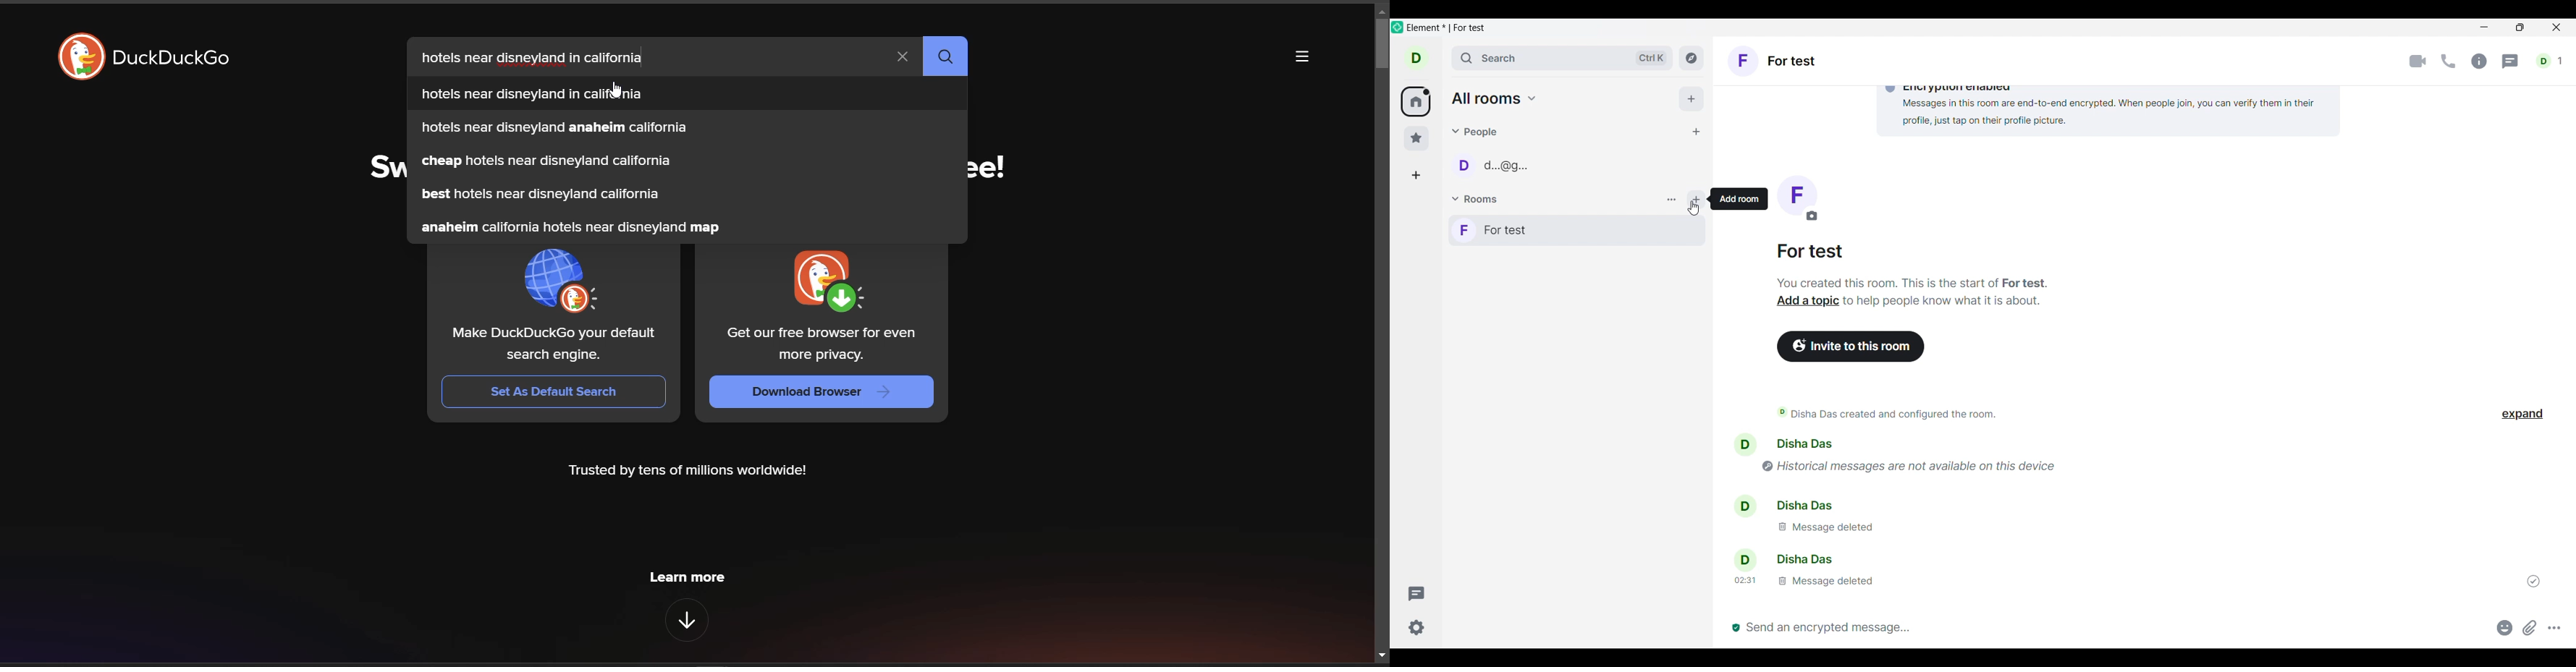 This screenshot has width=2576, height=672. What do you see at coordinates (1697, 132) in the screenshot?
I see `Start chat` at bounding box center [1697, 132].